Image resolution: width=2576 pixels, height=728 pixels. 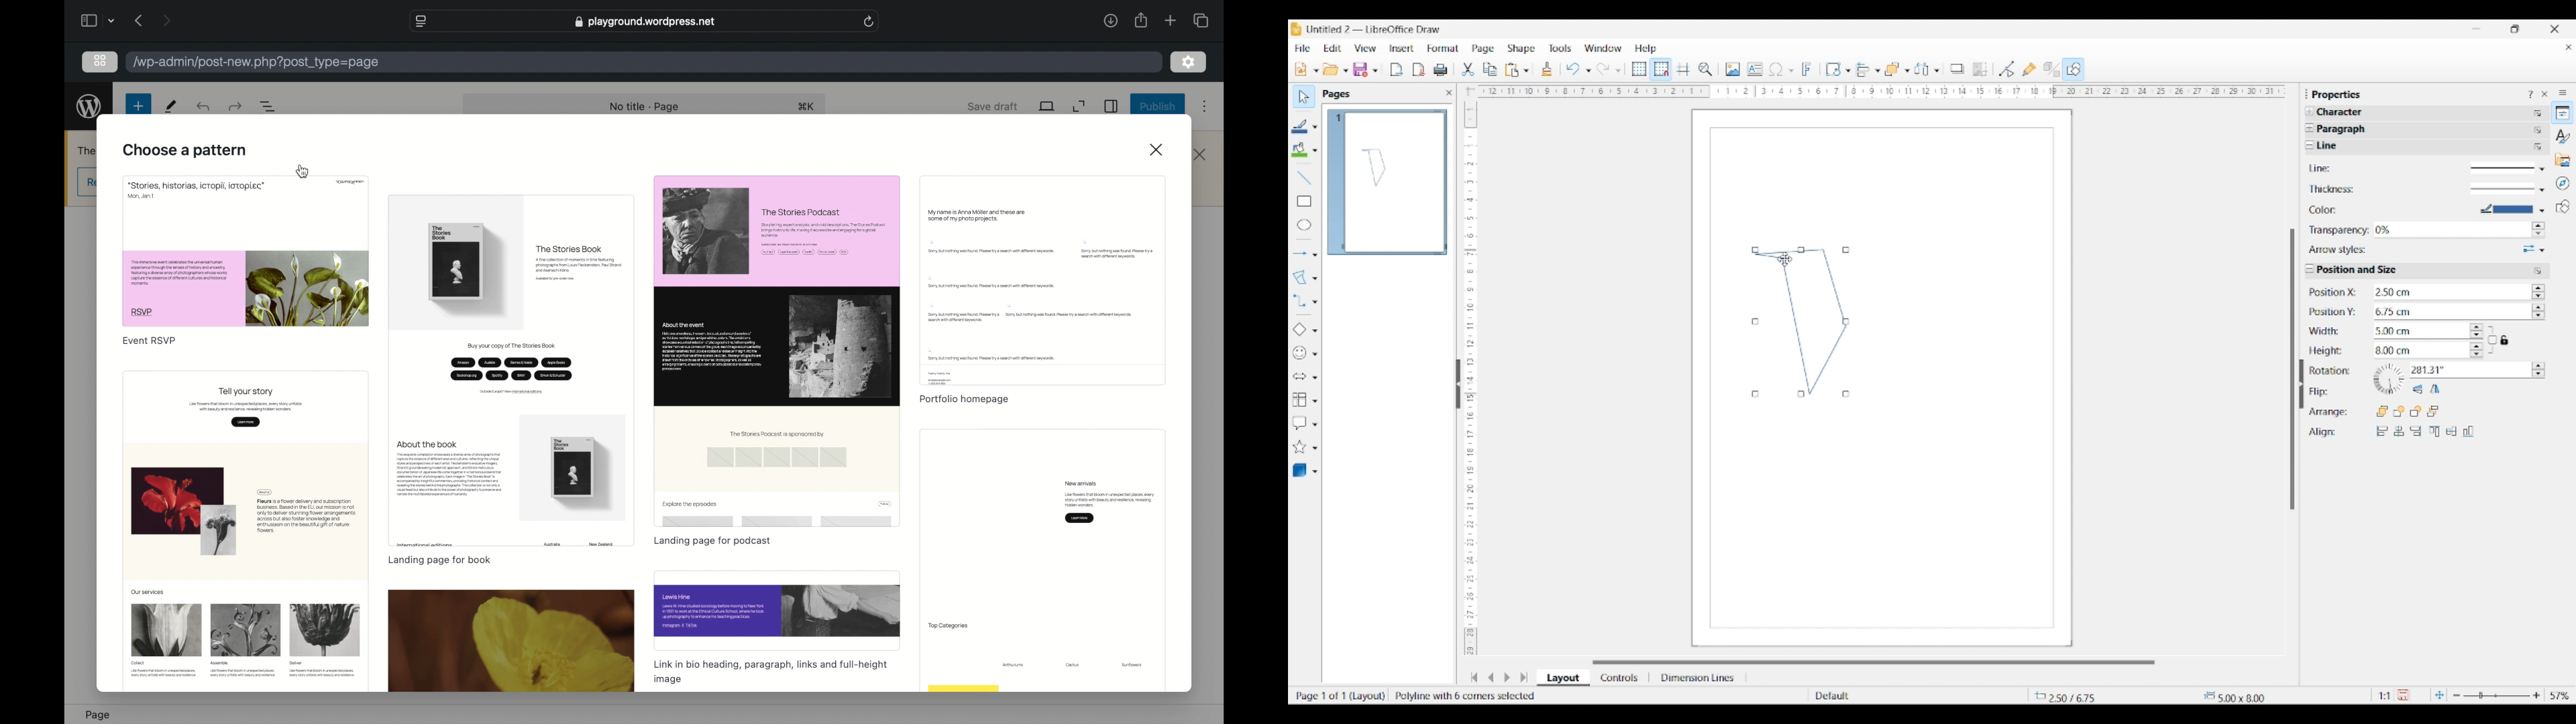 I want to click on Close interface, so click(x=2555, y=29).